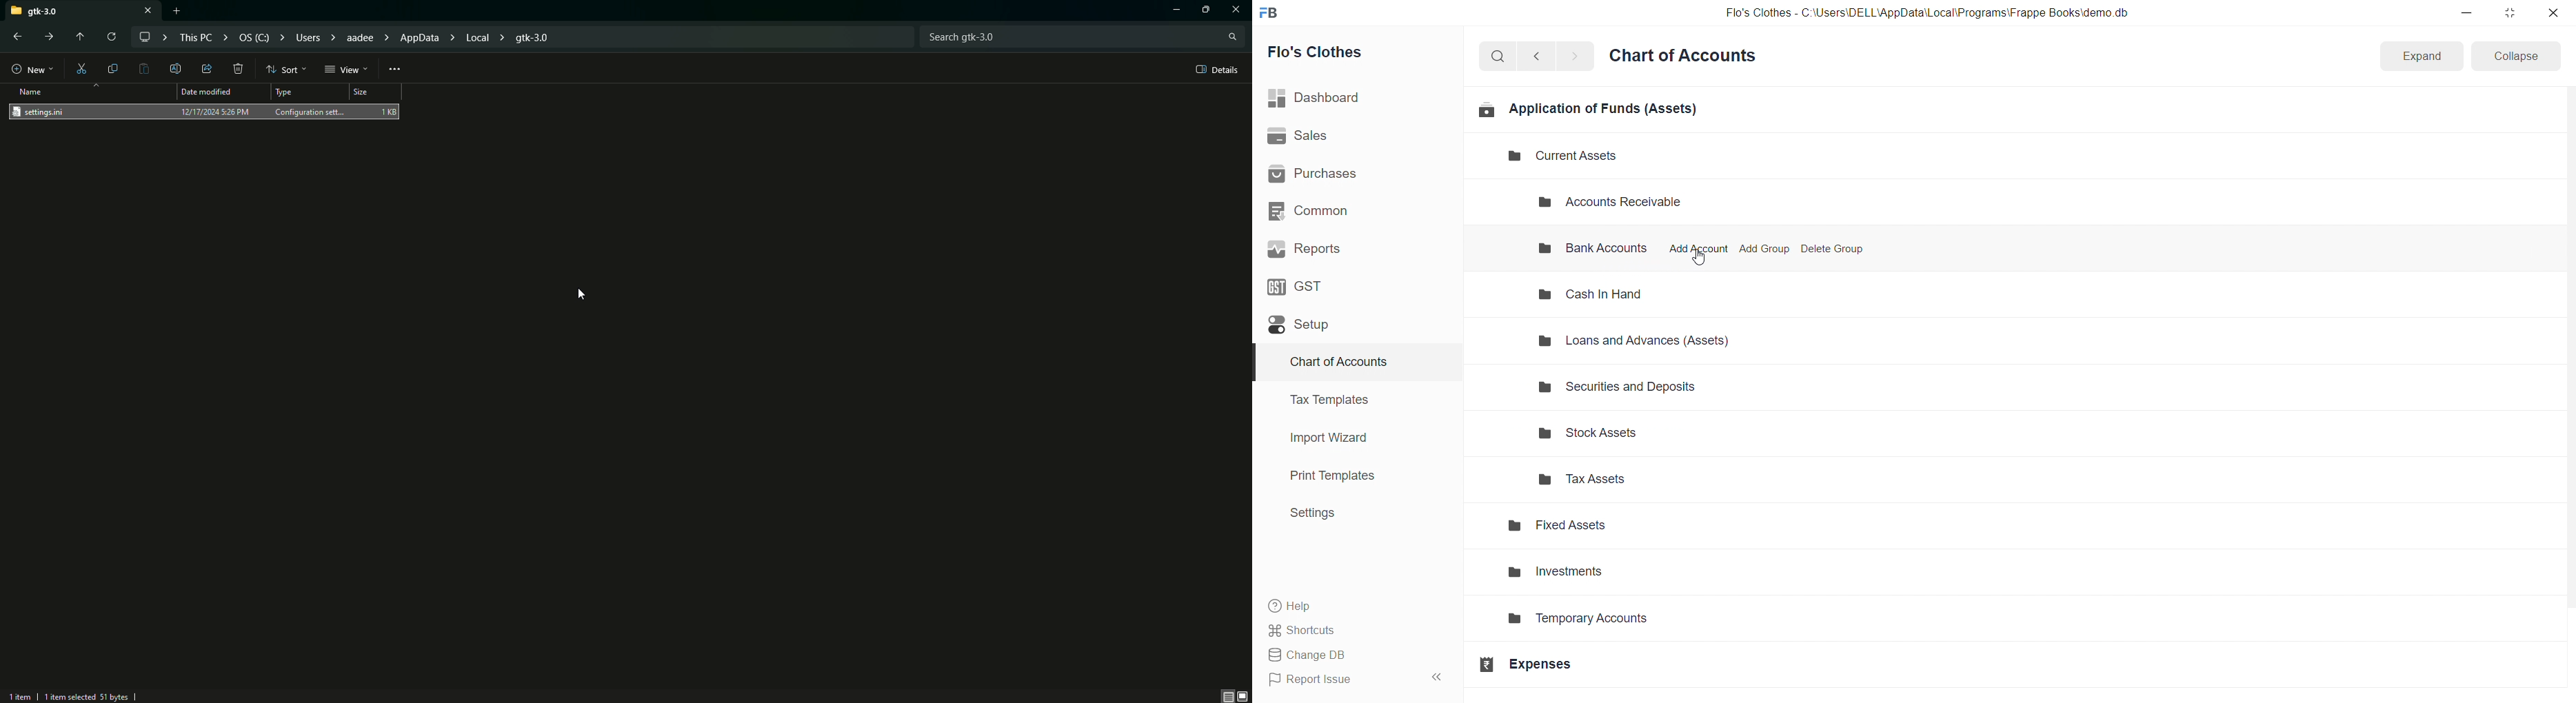  Describe the element at coordinates (177, 68) in the screenshot. I see `Edit` at that location.